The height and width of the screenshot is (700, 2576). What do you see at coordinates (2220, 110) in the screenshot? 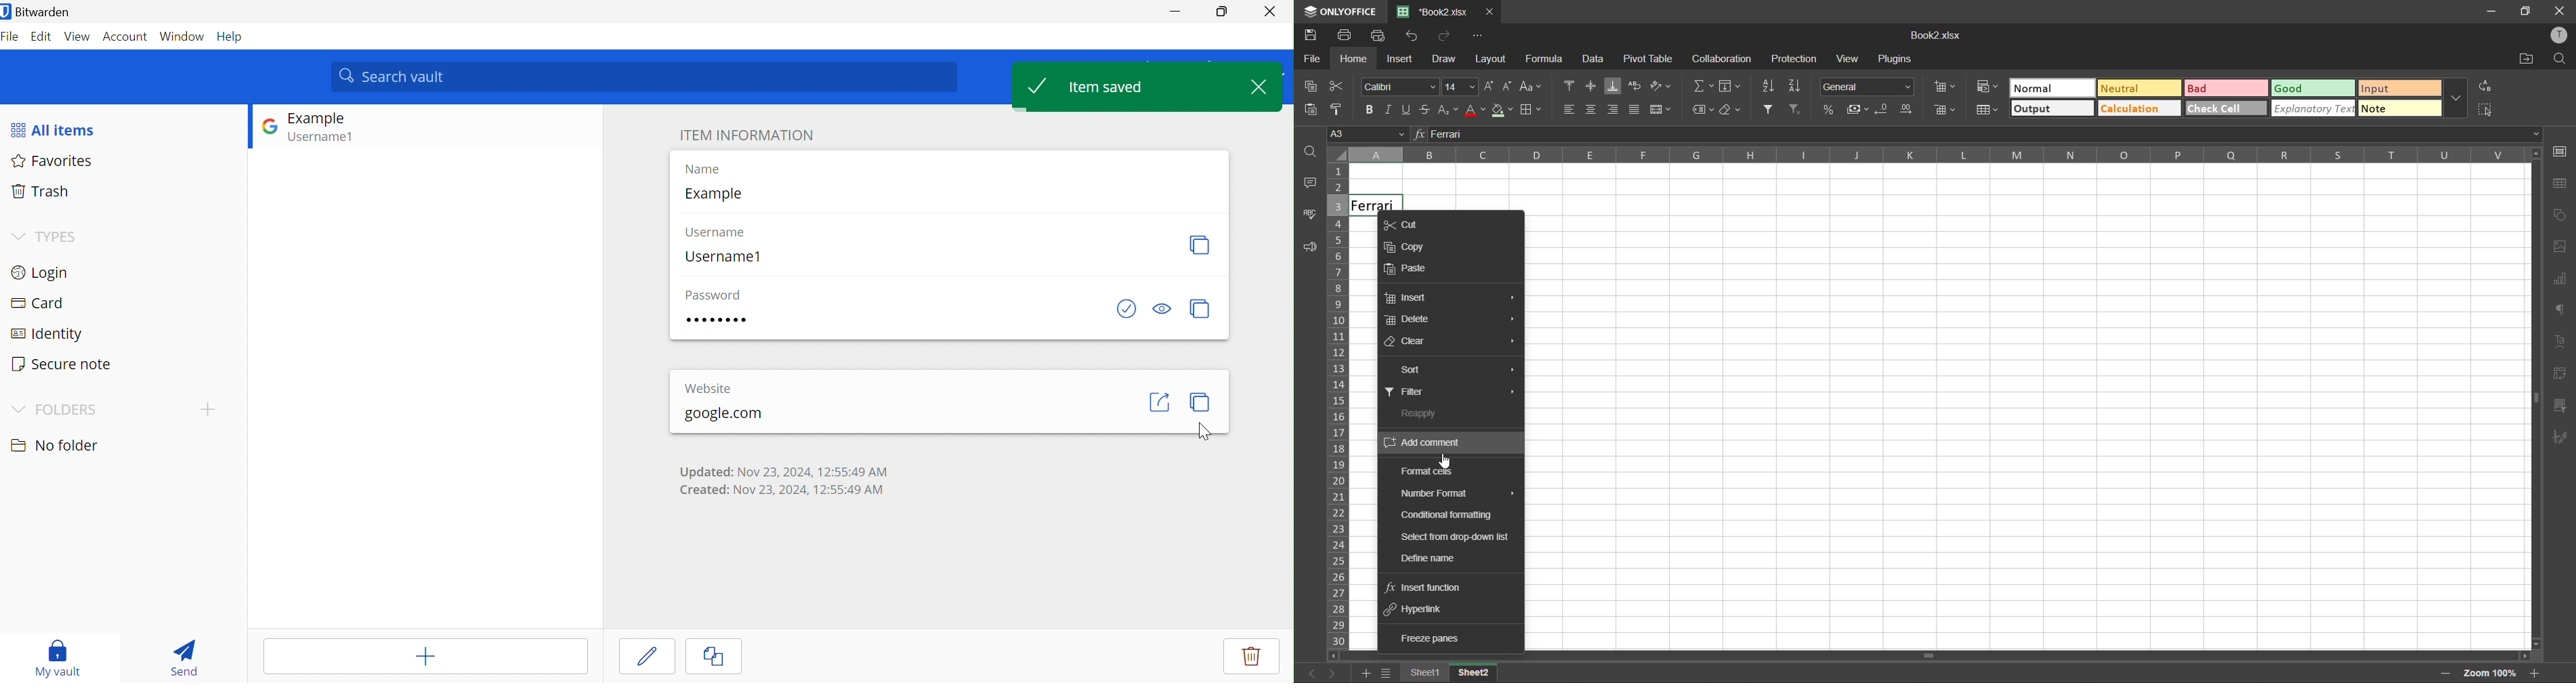
I see `check cell` at bounding box center [2220, 110].